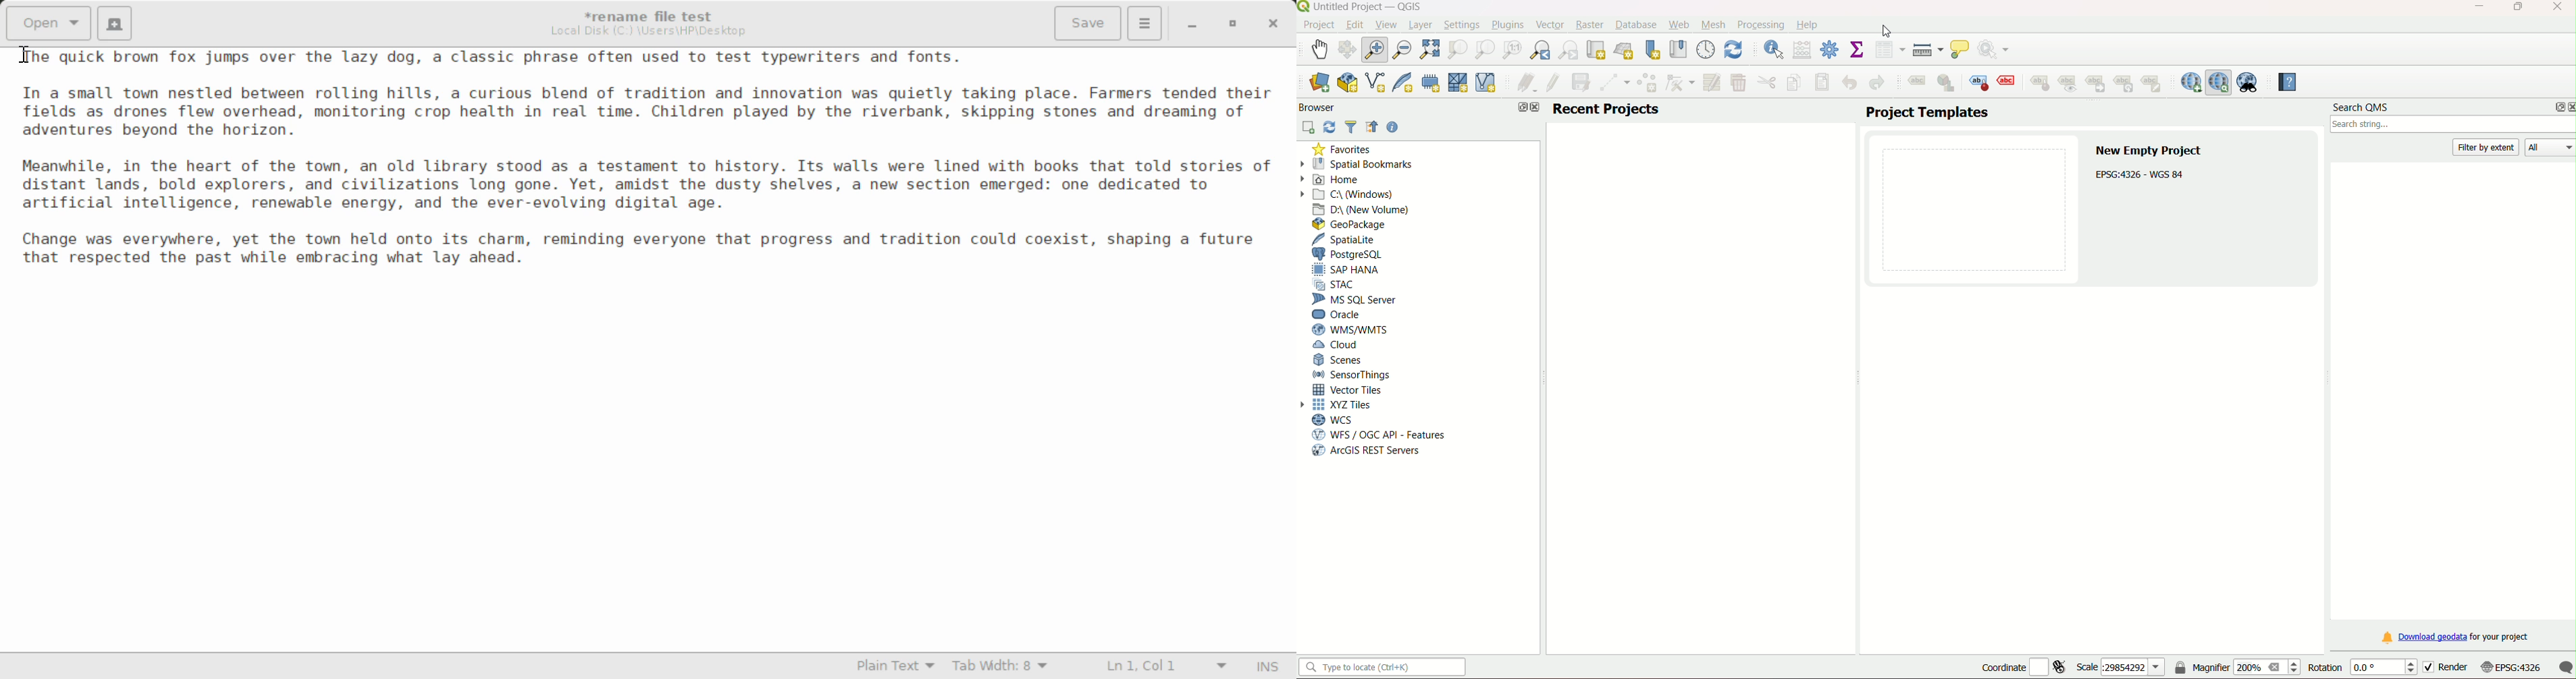 Image resolution: width=2576 pixels, height=700 pixels. What do you see at coordinates (1926, 113) in the screenshot?
I see `project templates` at bounding box center [1926, 113].